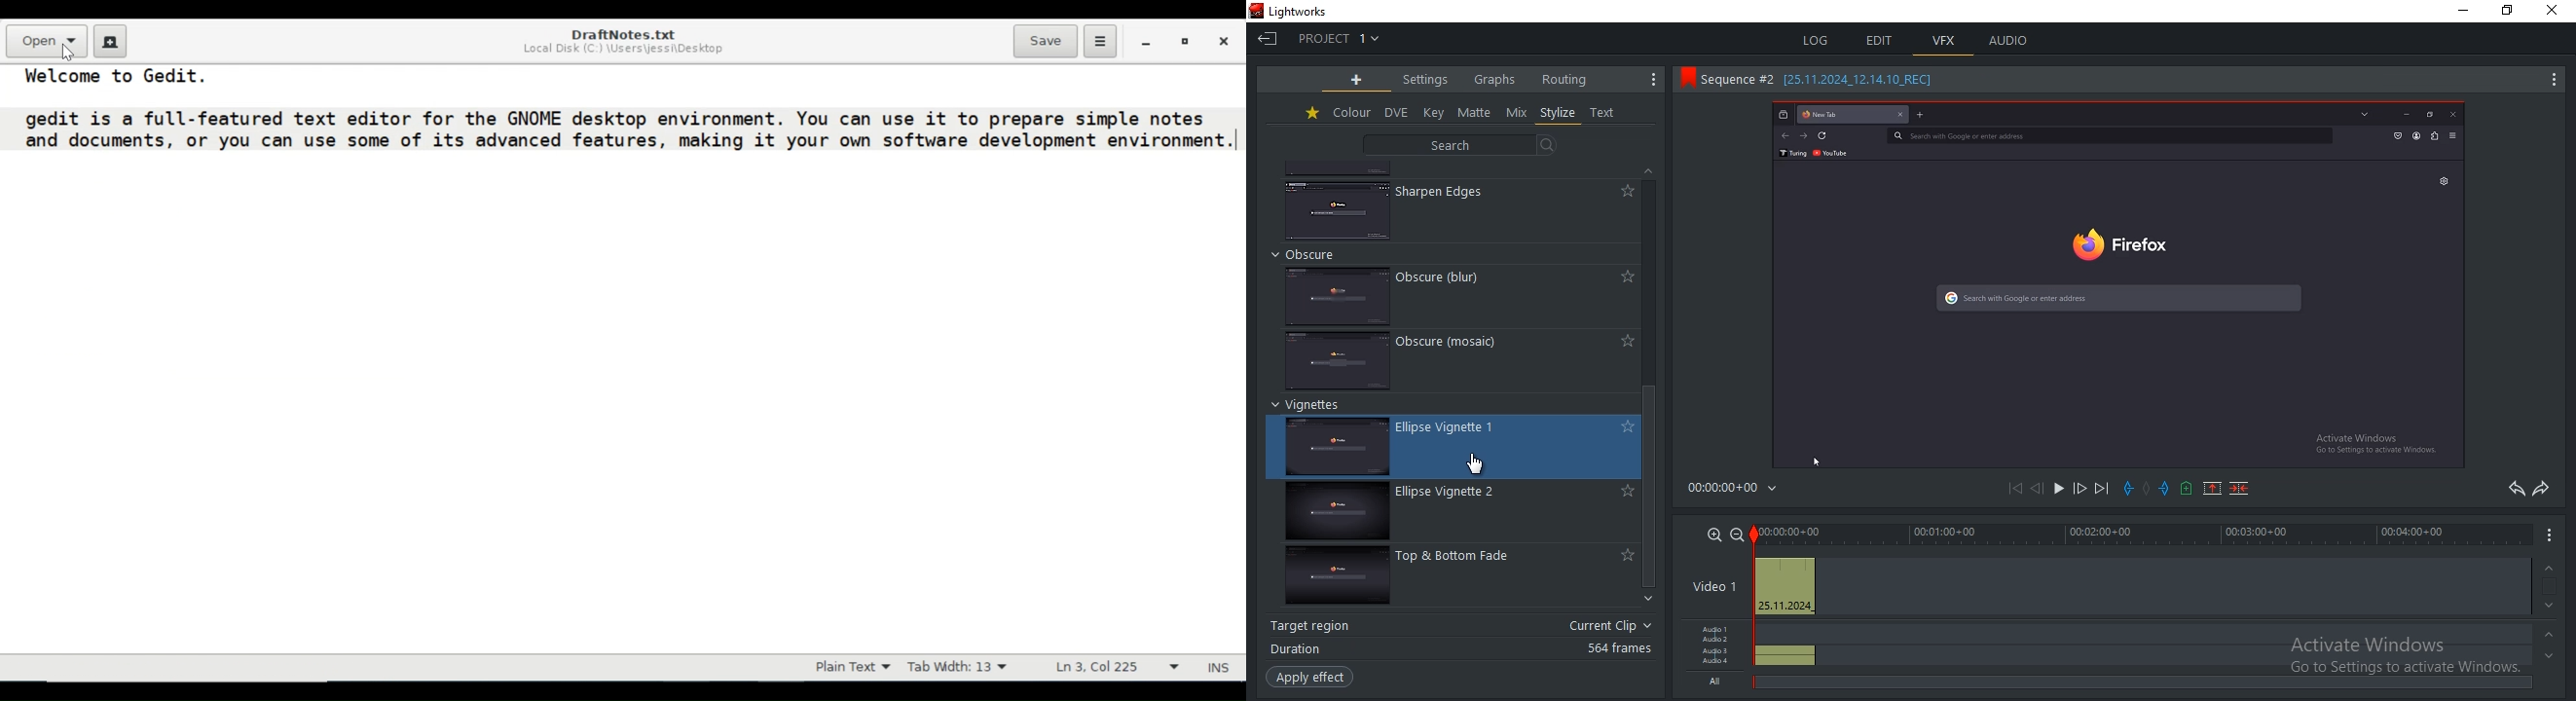 Image resolution: width=2576 pixels, height=728 pixels. I want to click on routing, so click(1565, 79).